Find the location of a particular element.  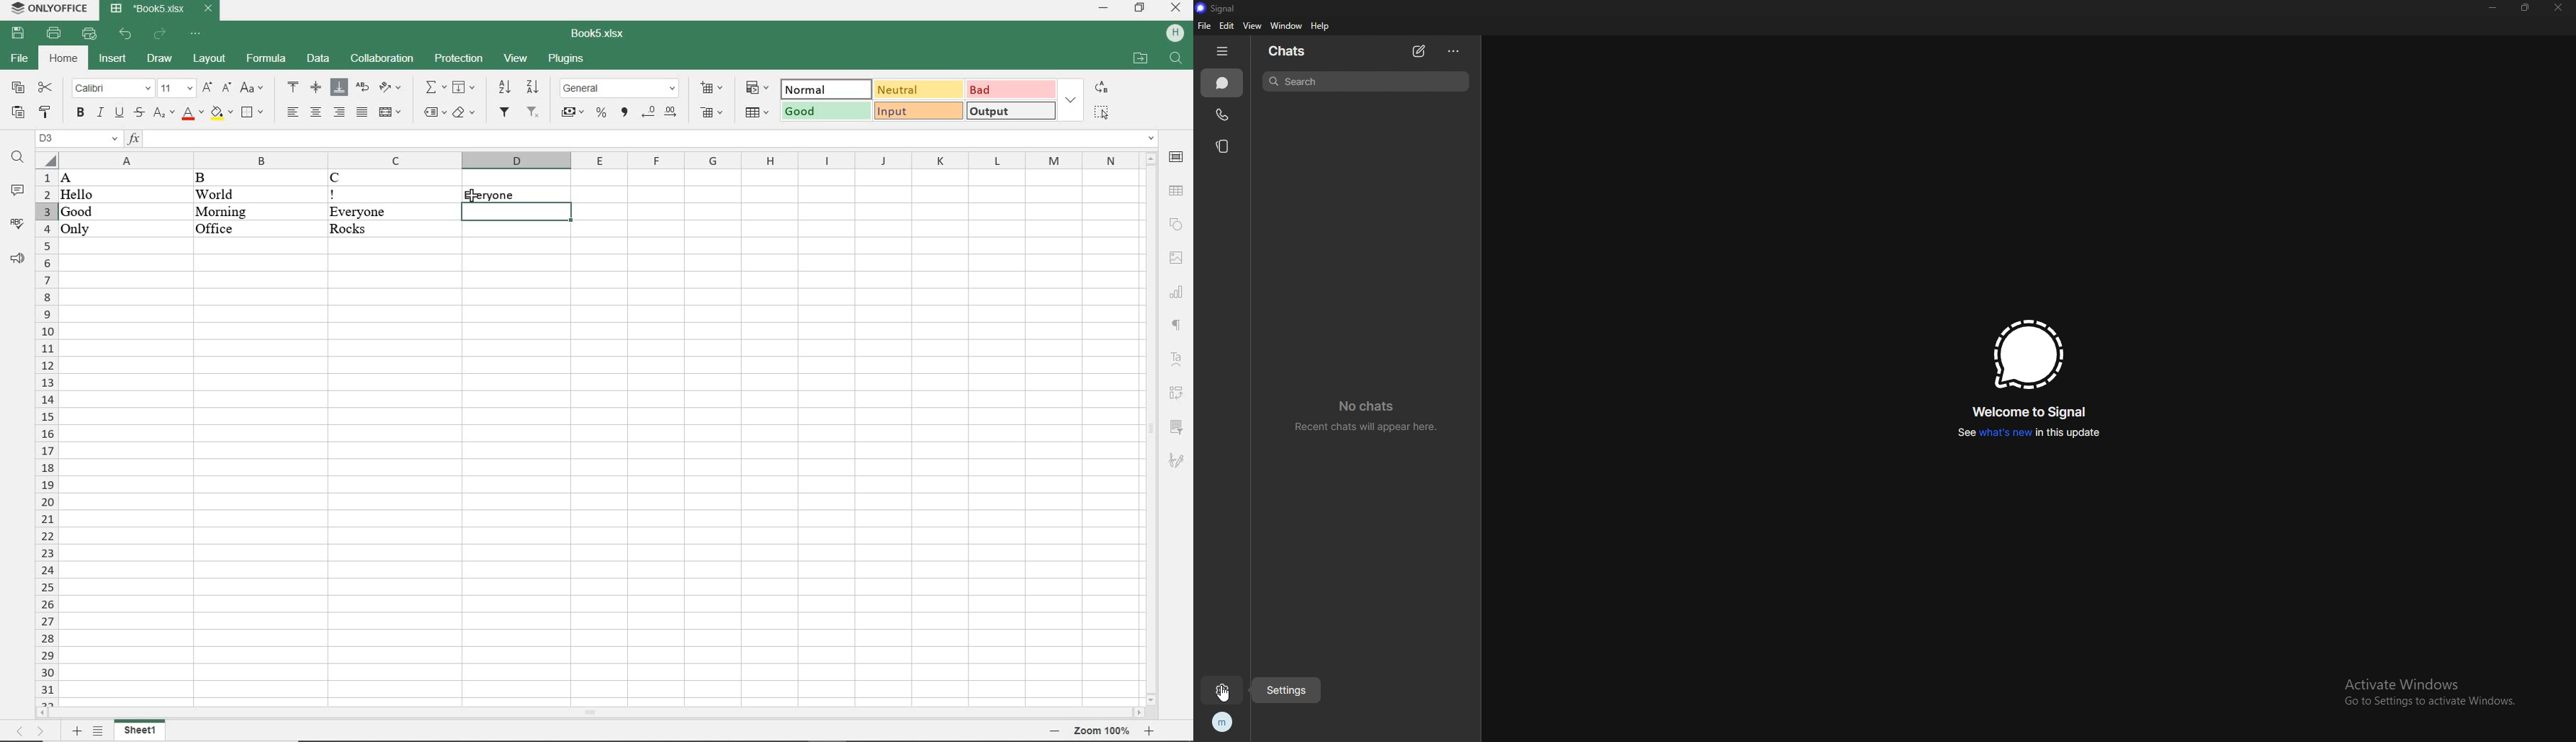

move left is located at coordinates (45, 711).